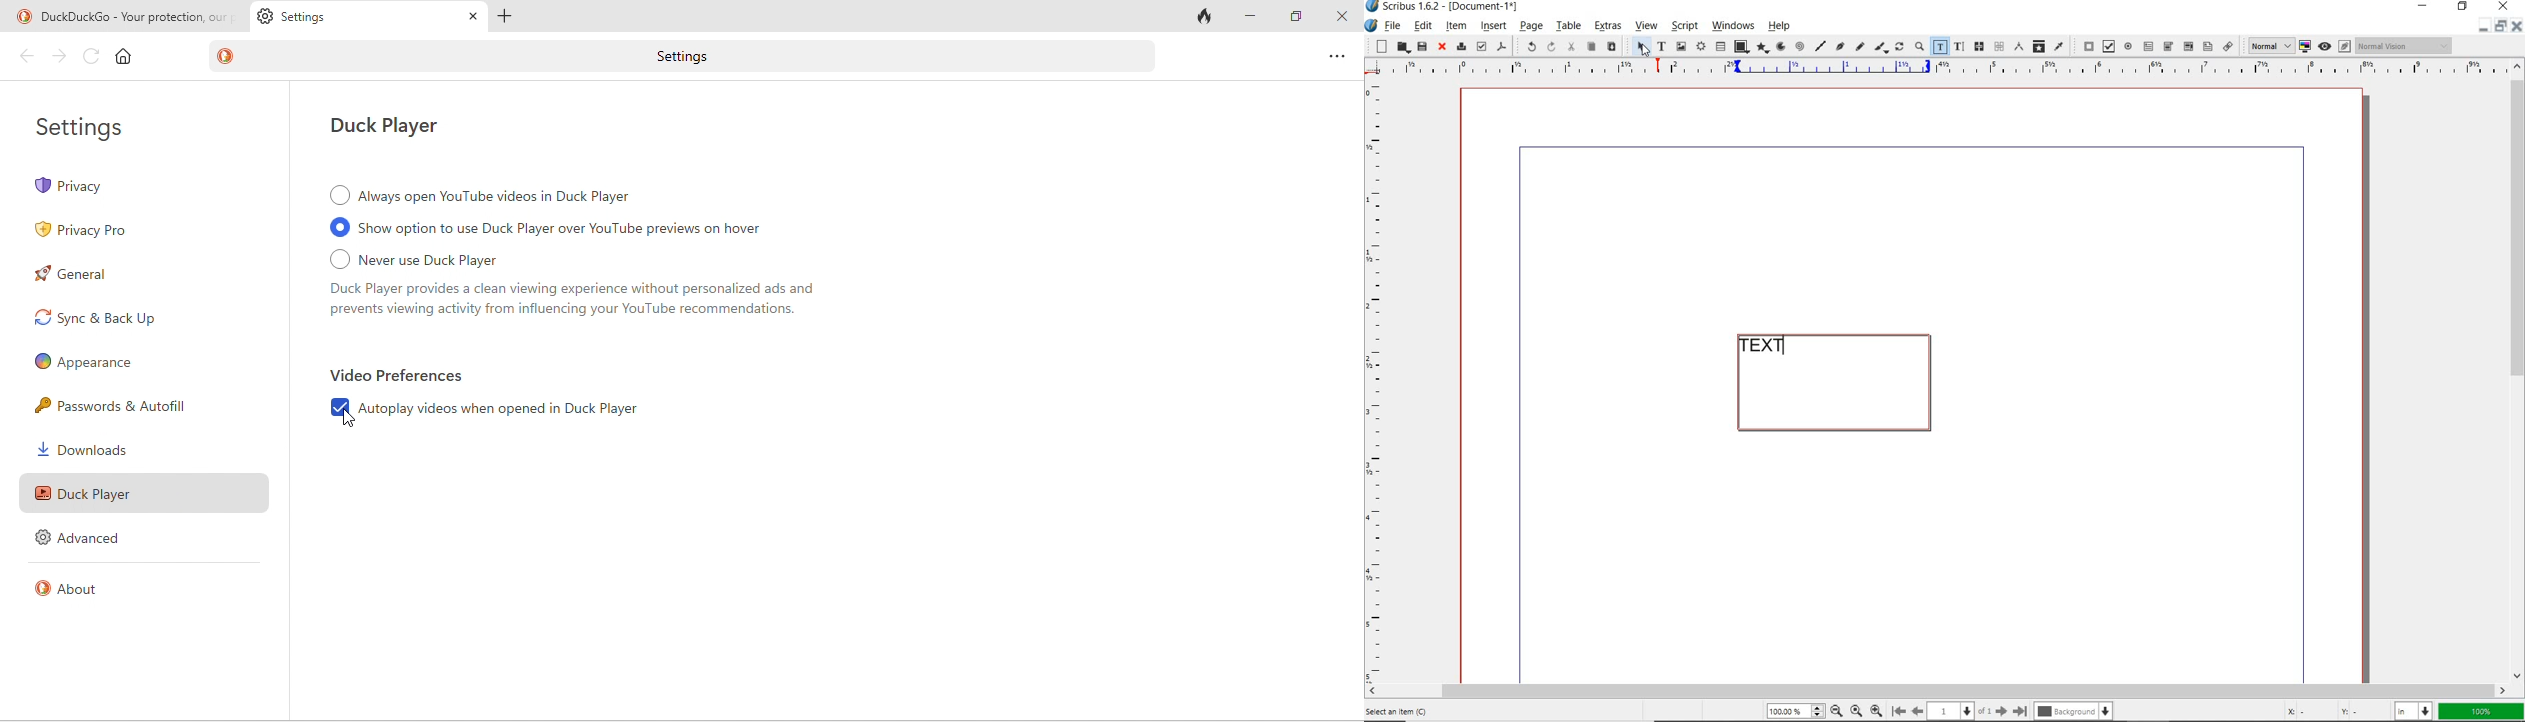 This screenshot has height=728, width=2548. I want to click on appearance, so click(86, 362).